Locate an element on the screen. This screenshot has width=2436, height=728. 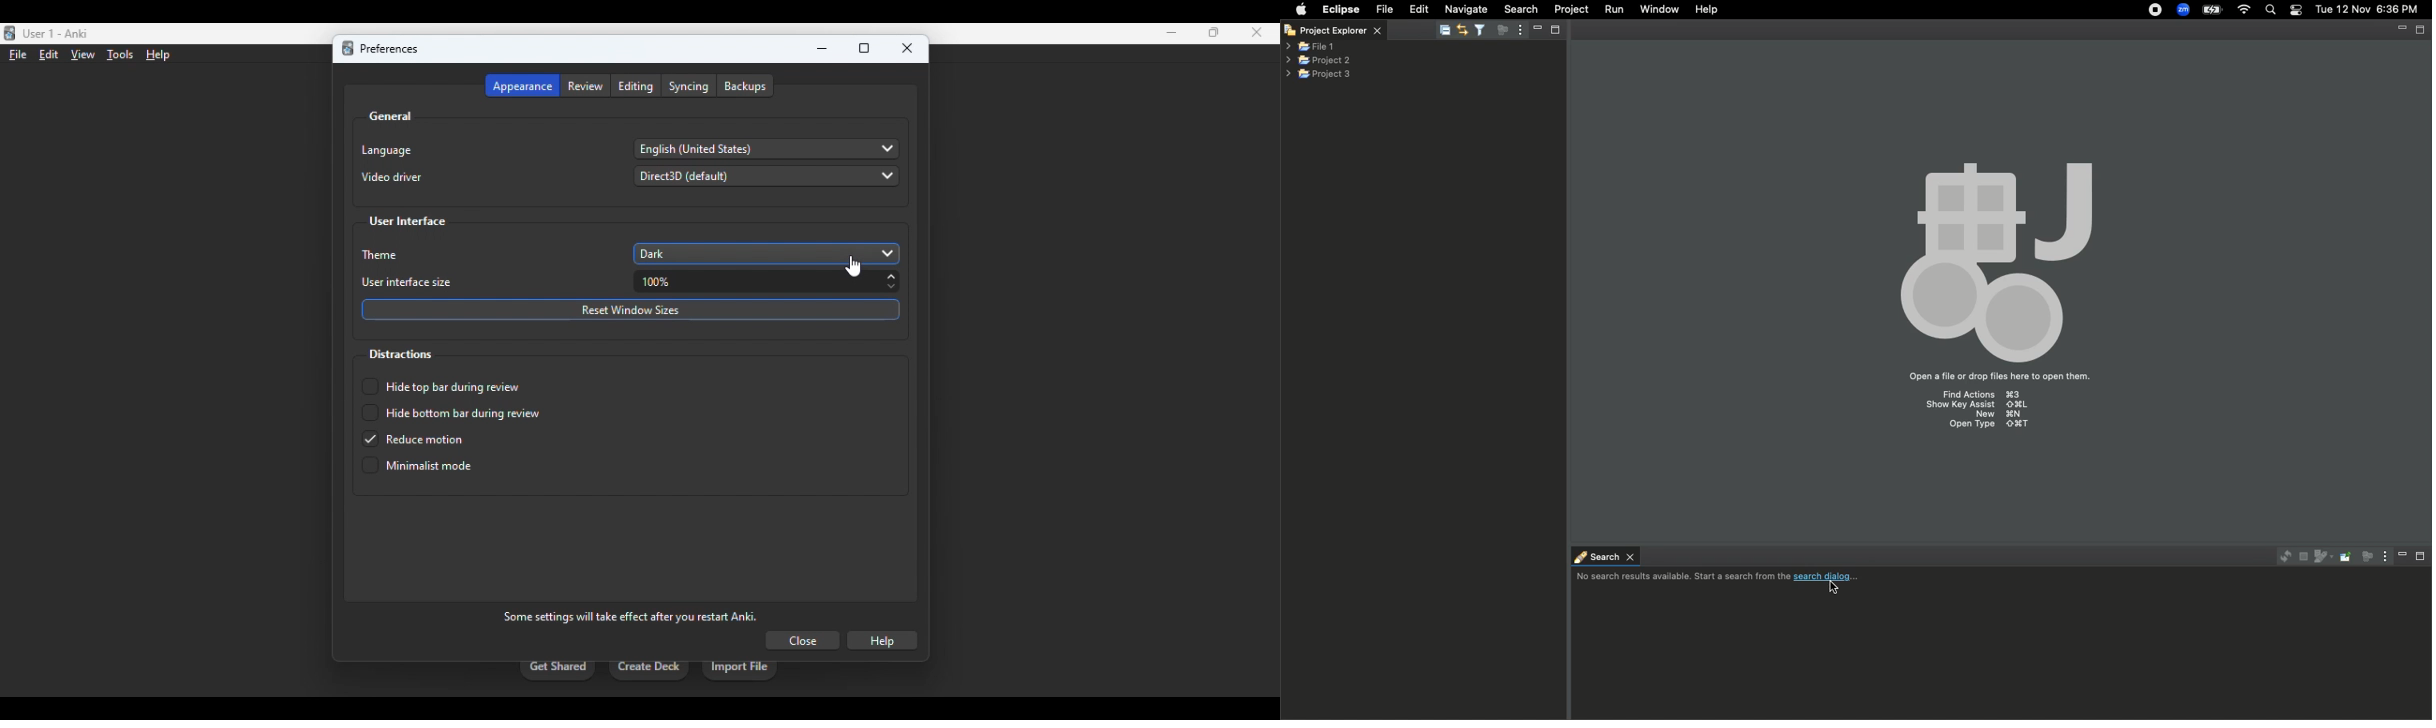
english (United States) is located at coordinates (768, 149).